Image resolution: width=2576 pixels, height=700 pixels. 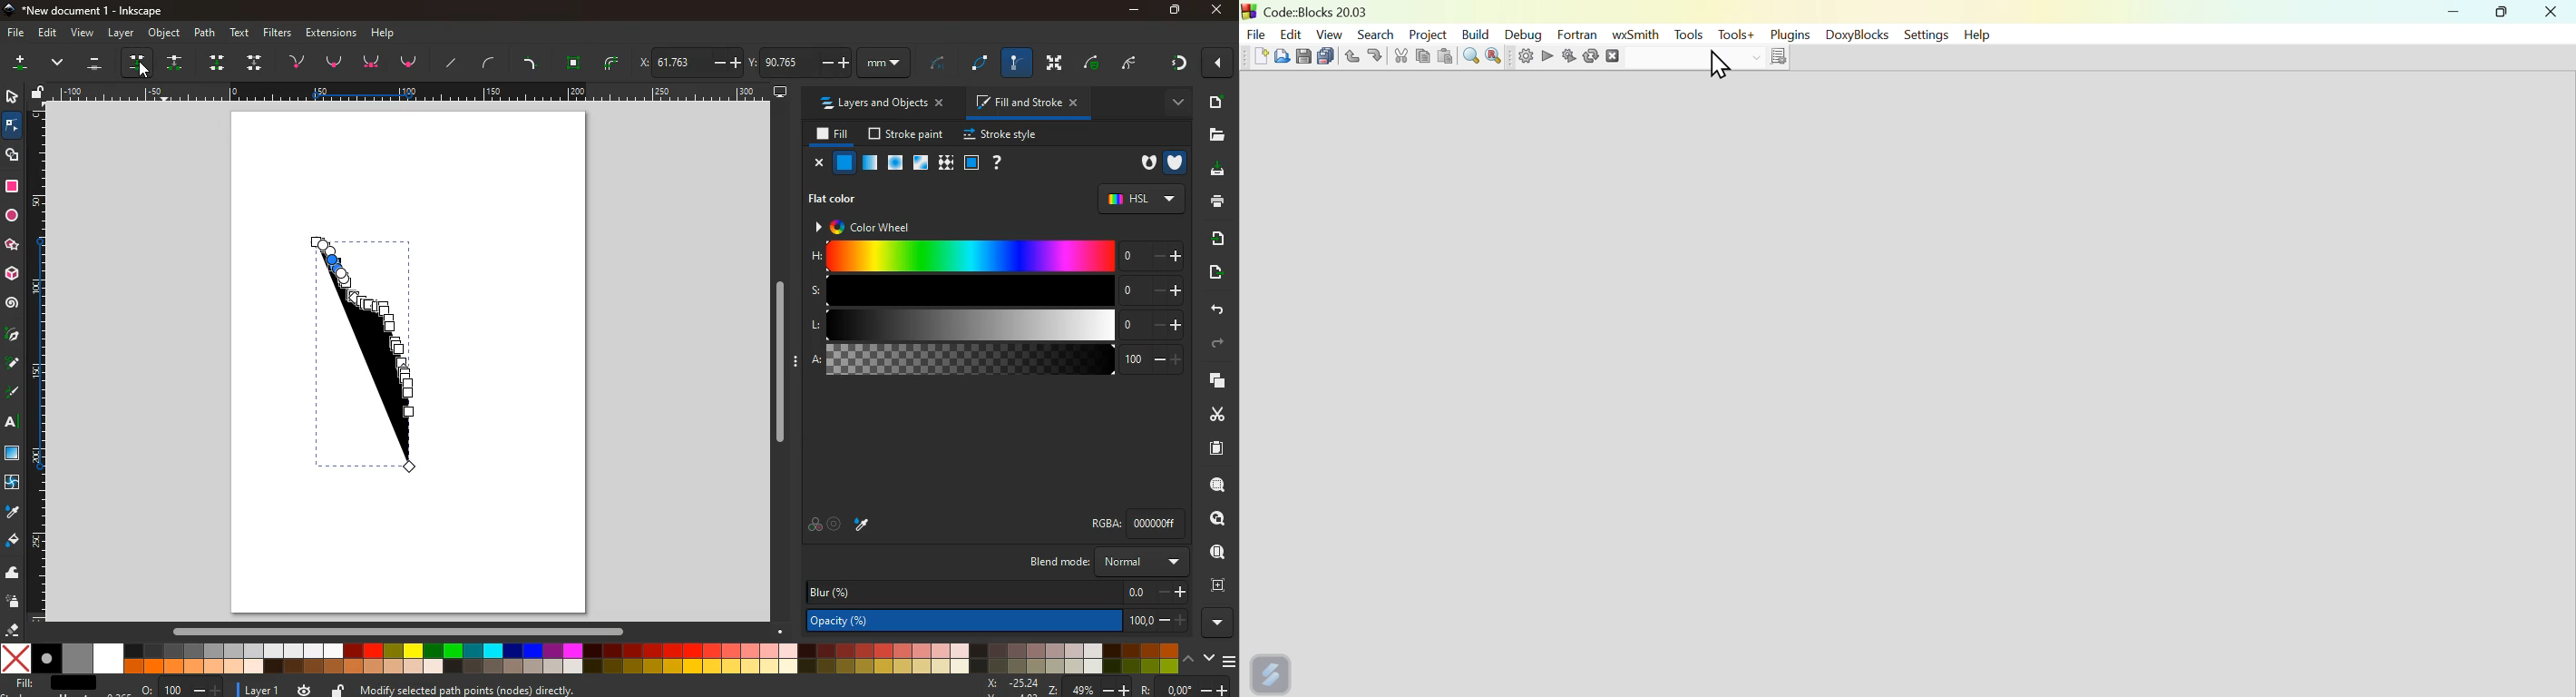 What do you see at coordinates (816, 162) in the screenshot?
I see `close` at bounding box center [816, 162].